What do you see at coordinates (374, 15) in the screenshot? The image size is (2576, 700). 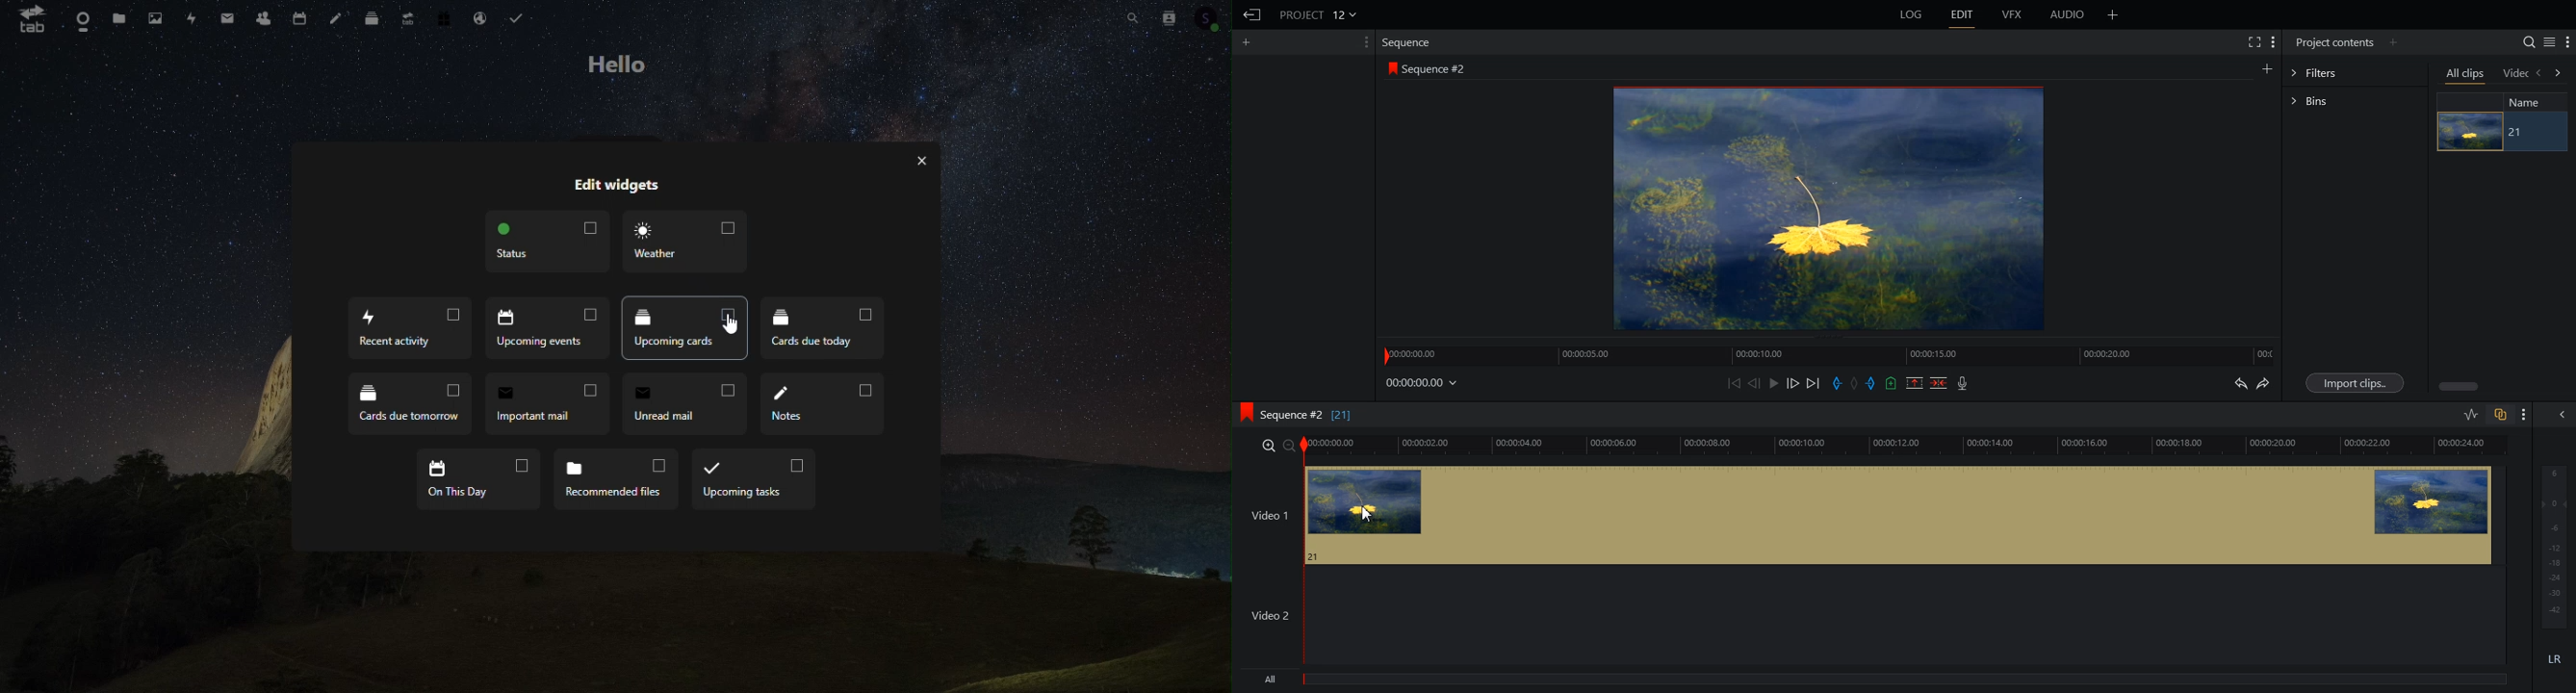 I see `Deck` at bounding box center [374, 15].